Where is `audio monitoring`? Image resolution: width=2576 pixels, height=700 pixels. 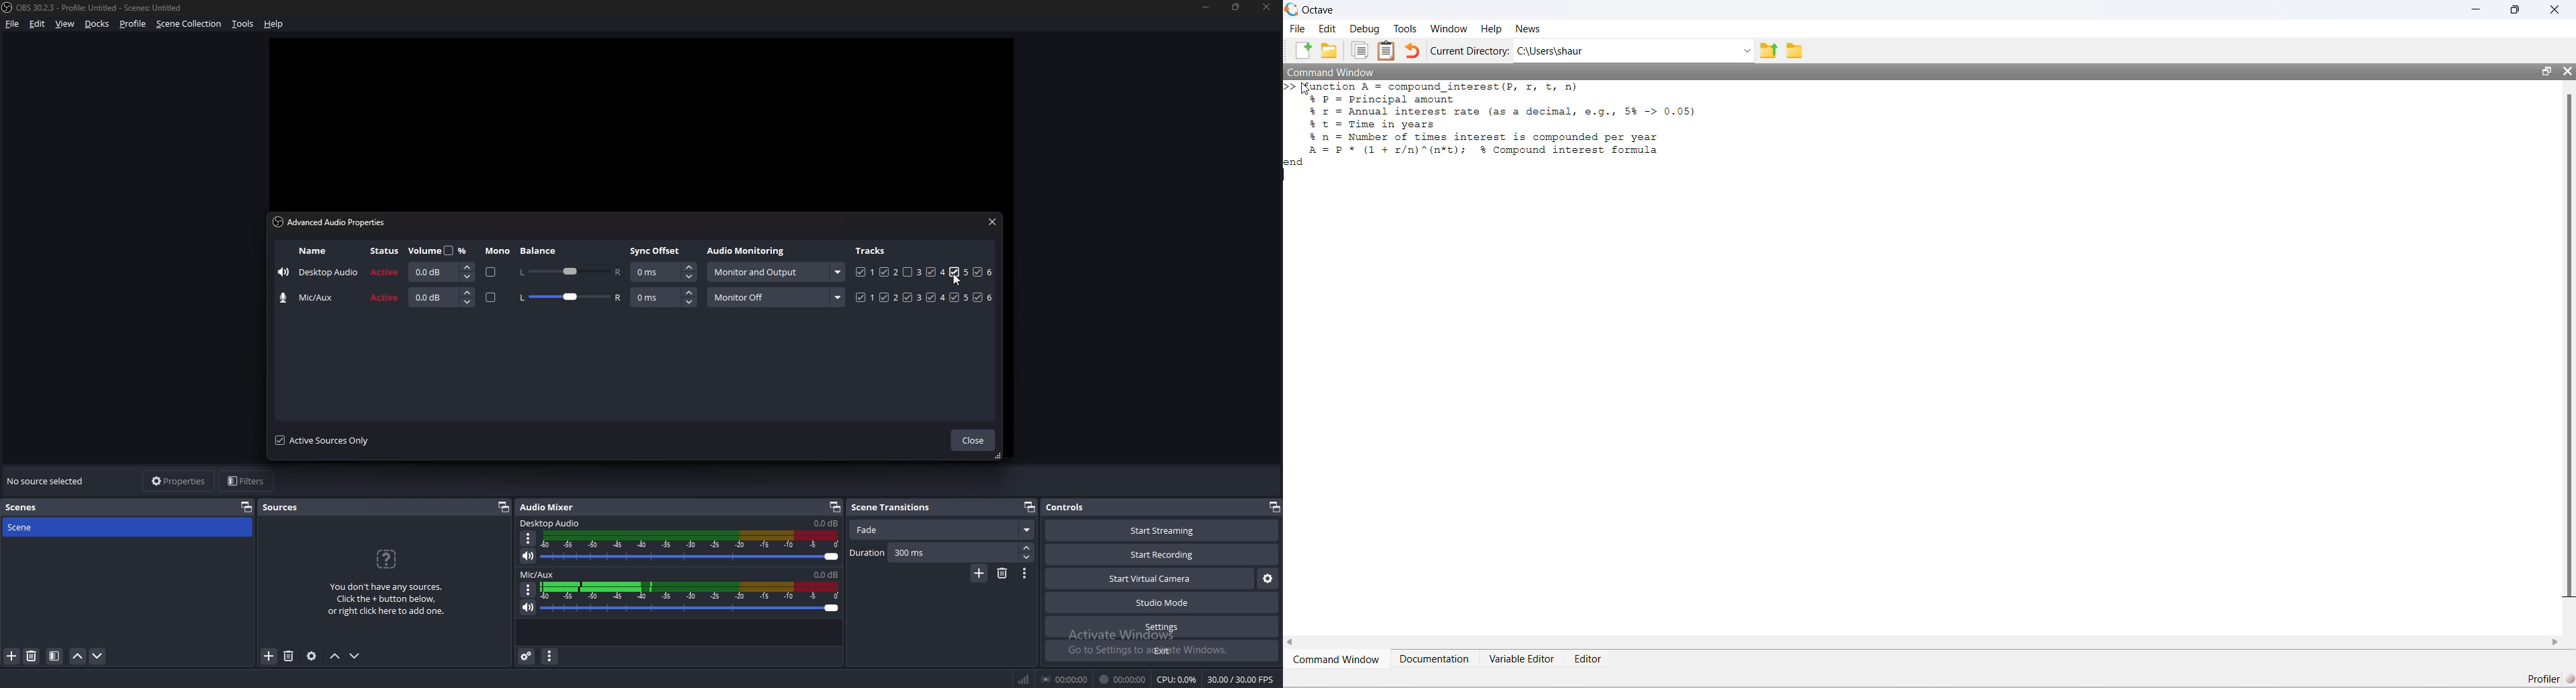
audio monitoring is located at coordinates (774, 272).